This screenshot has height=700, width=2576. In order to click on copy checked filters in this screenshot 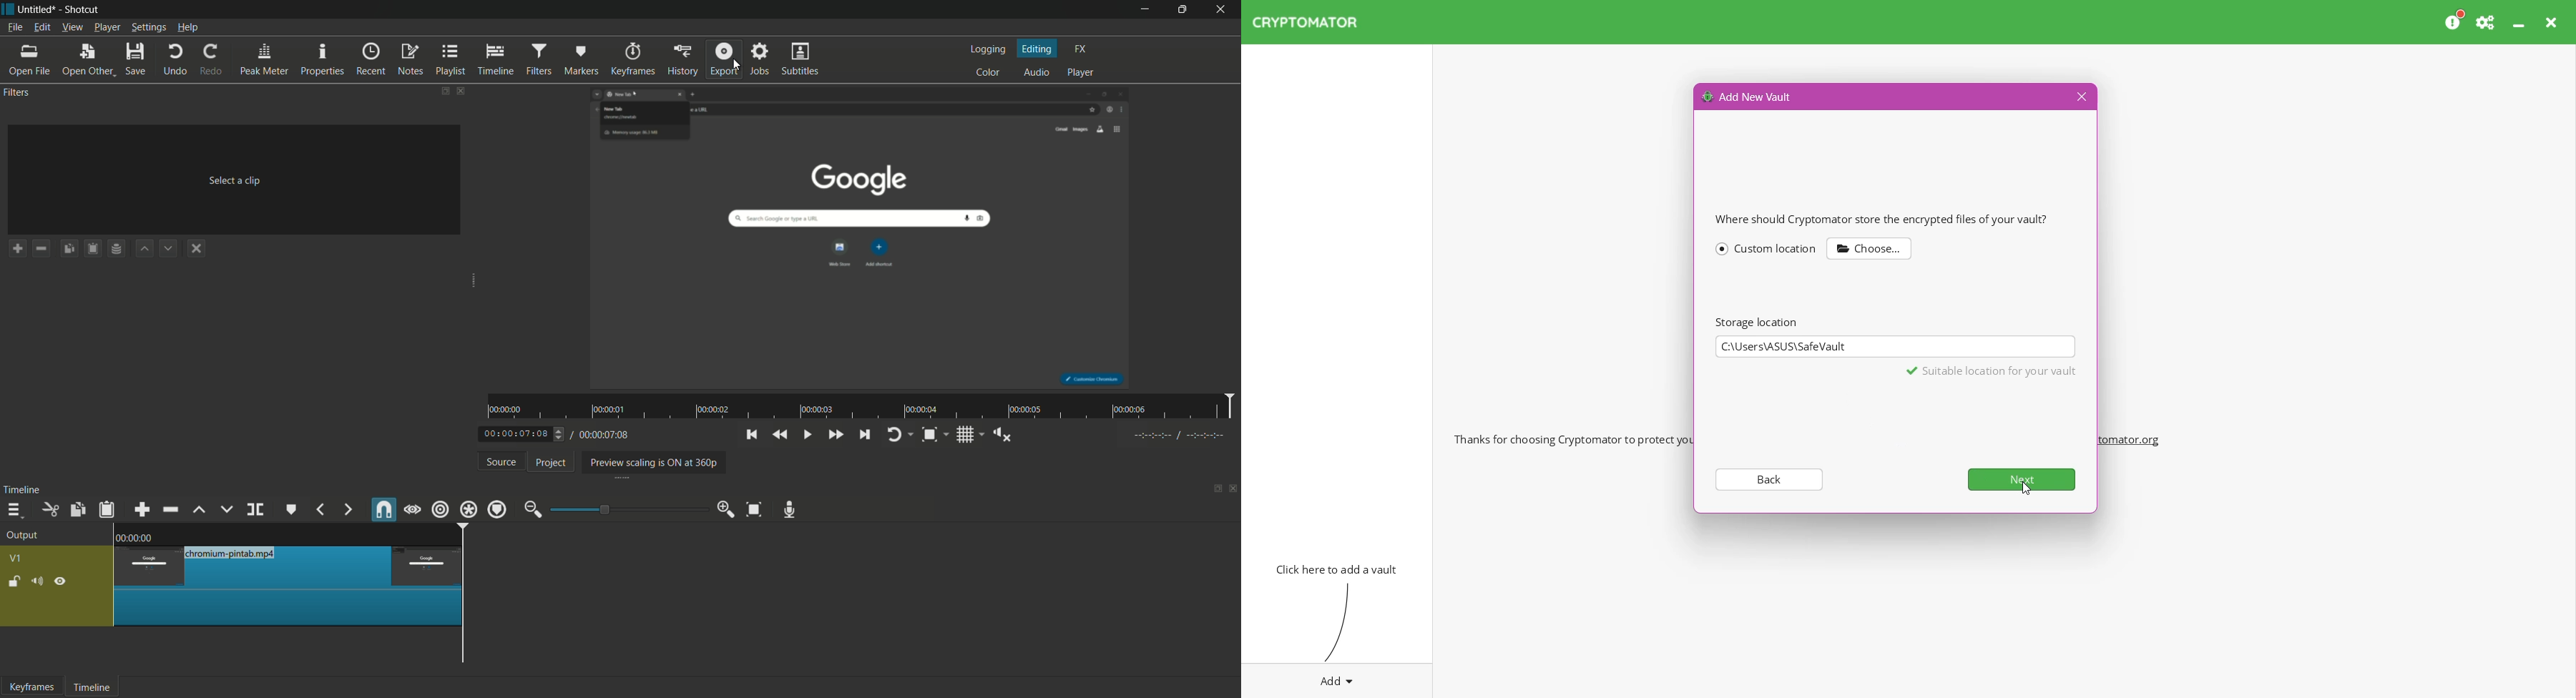, I will do `click(69, 248)`.